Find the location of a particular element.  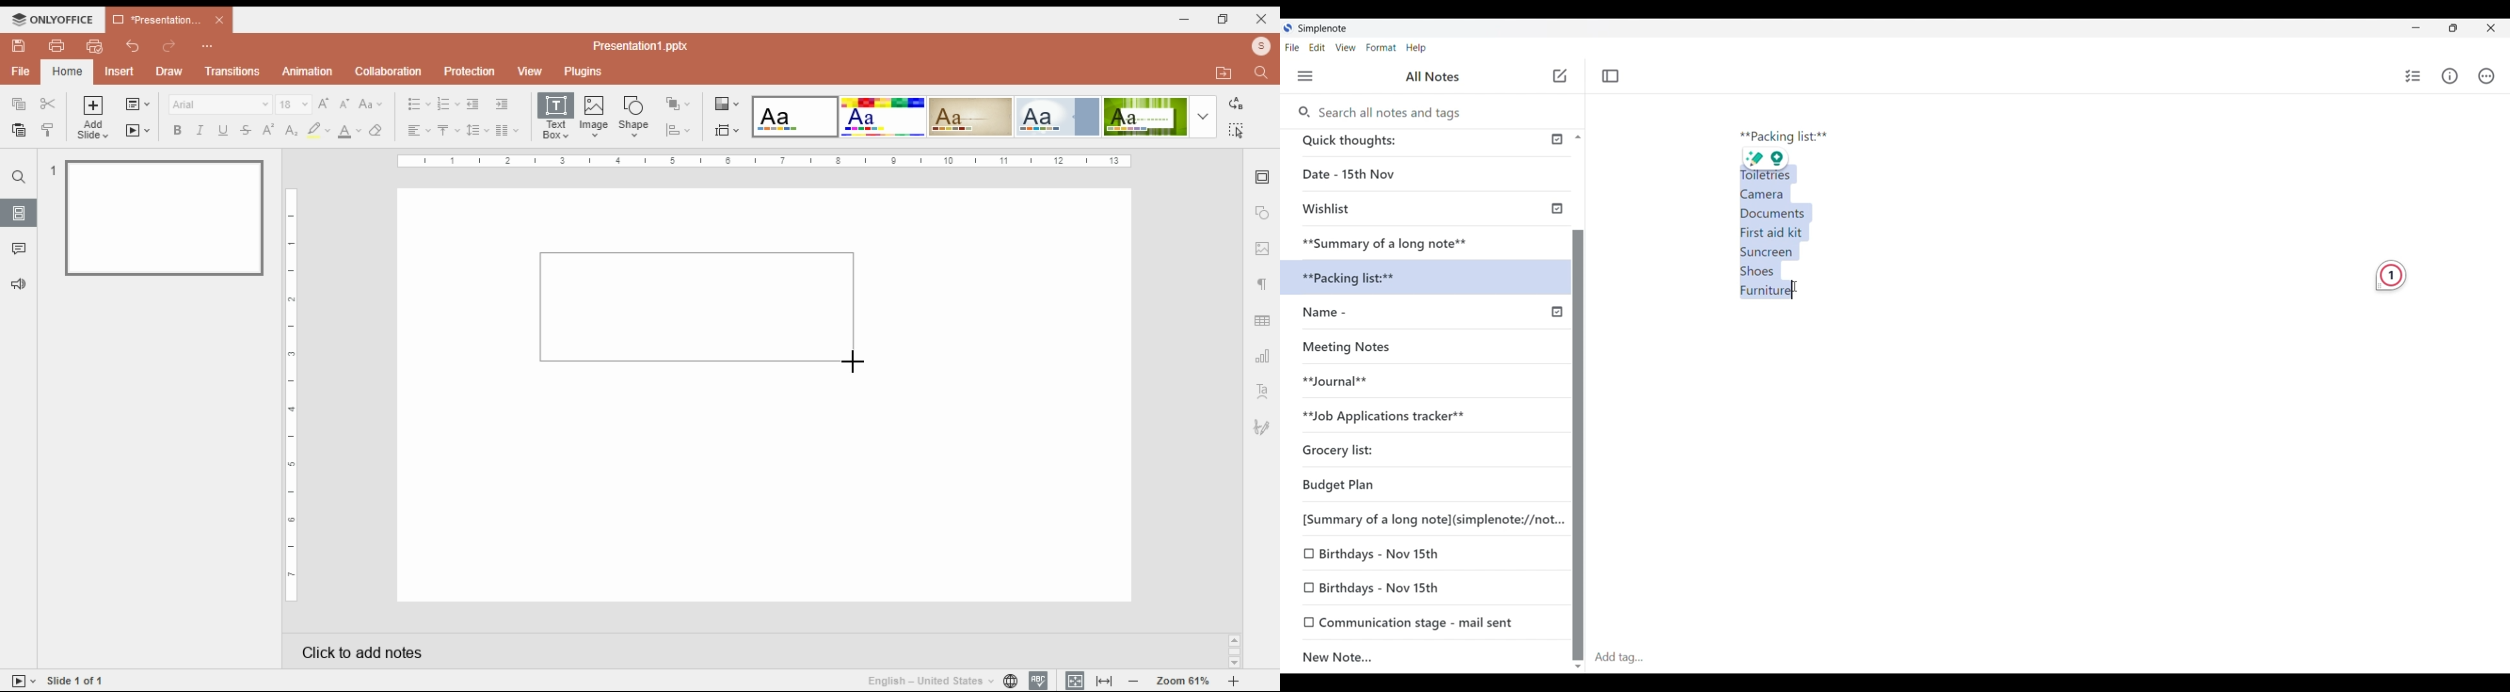

animation is located at coordinates (306, 71).